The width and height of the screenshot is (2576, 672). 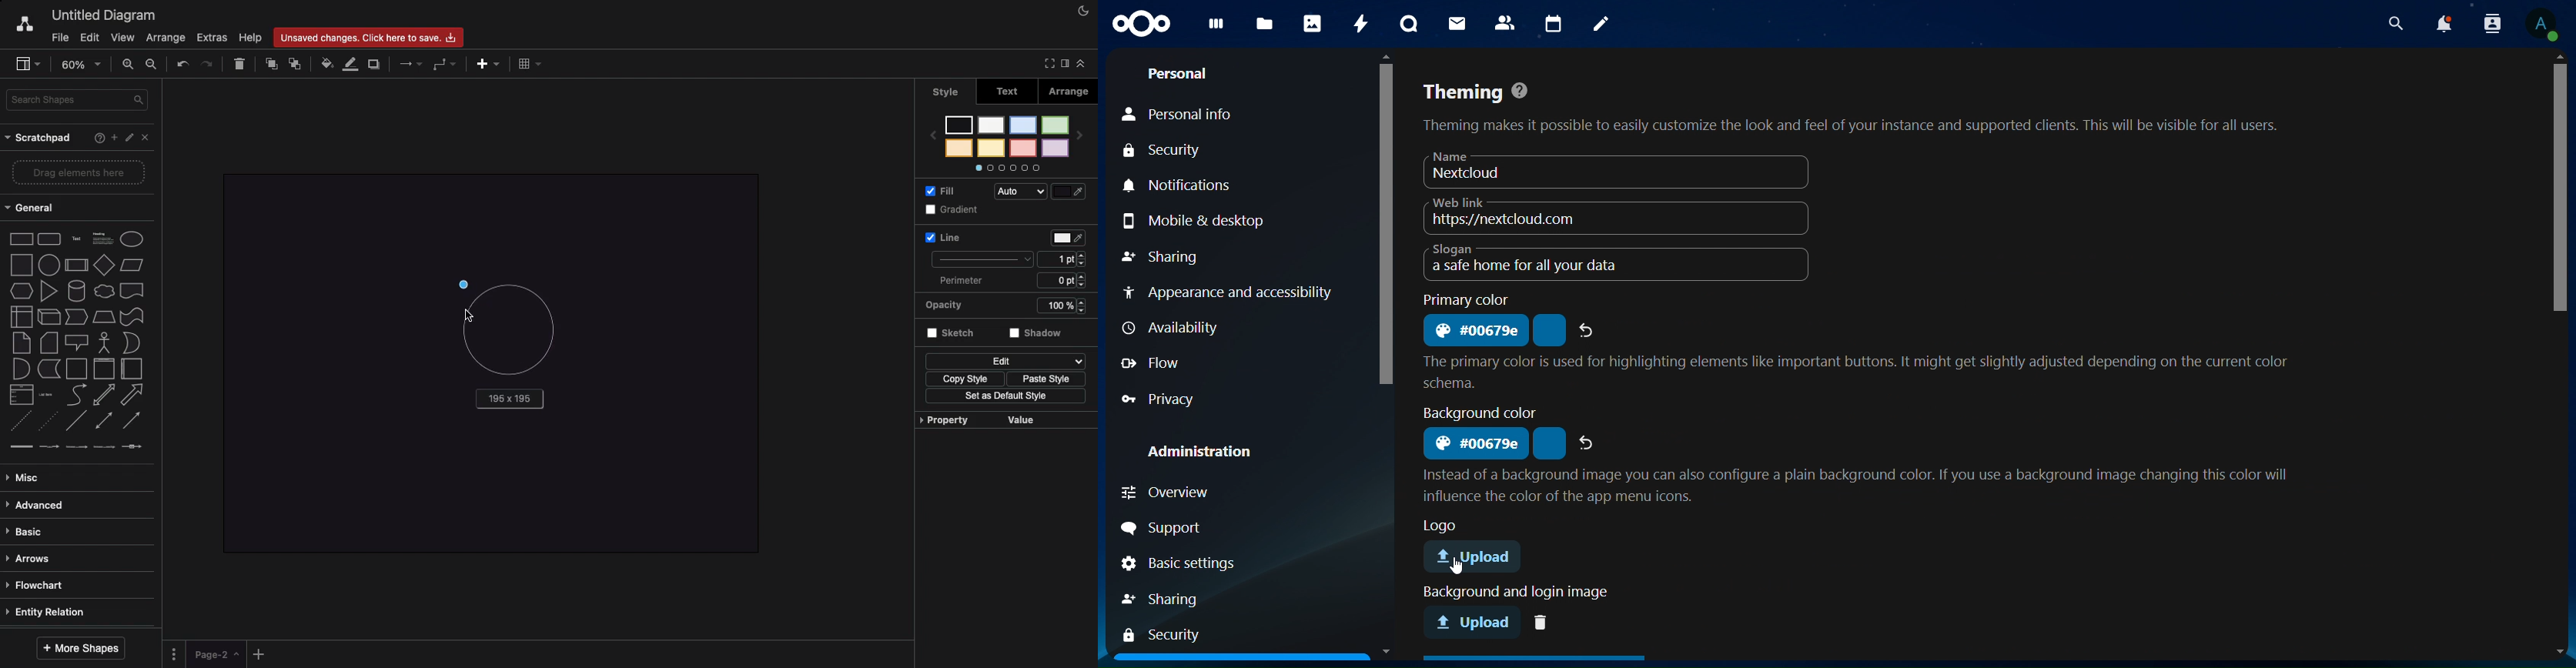 What do you see at coordinates (1574, 263) in the screenshot?
I see `slogan` at bounding box center [1574, 263].